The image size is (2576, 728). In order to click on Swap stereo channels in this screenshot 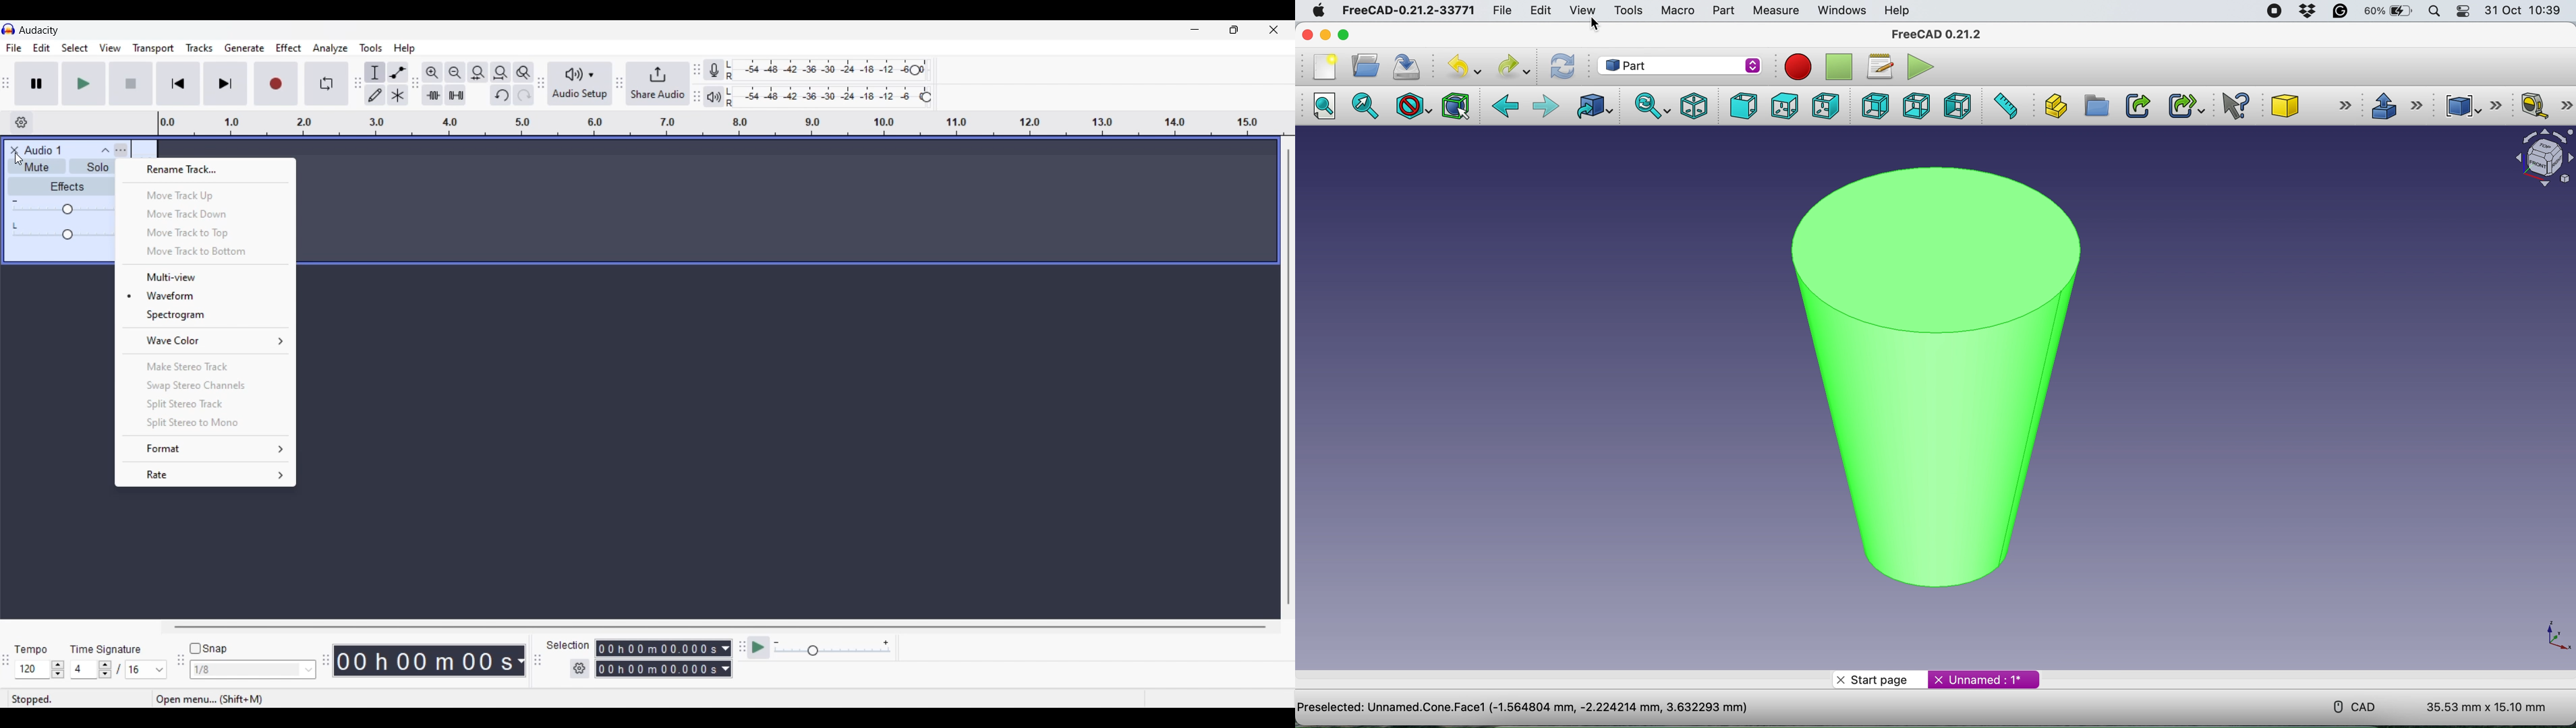, I will do `click(205, 386)`.